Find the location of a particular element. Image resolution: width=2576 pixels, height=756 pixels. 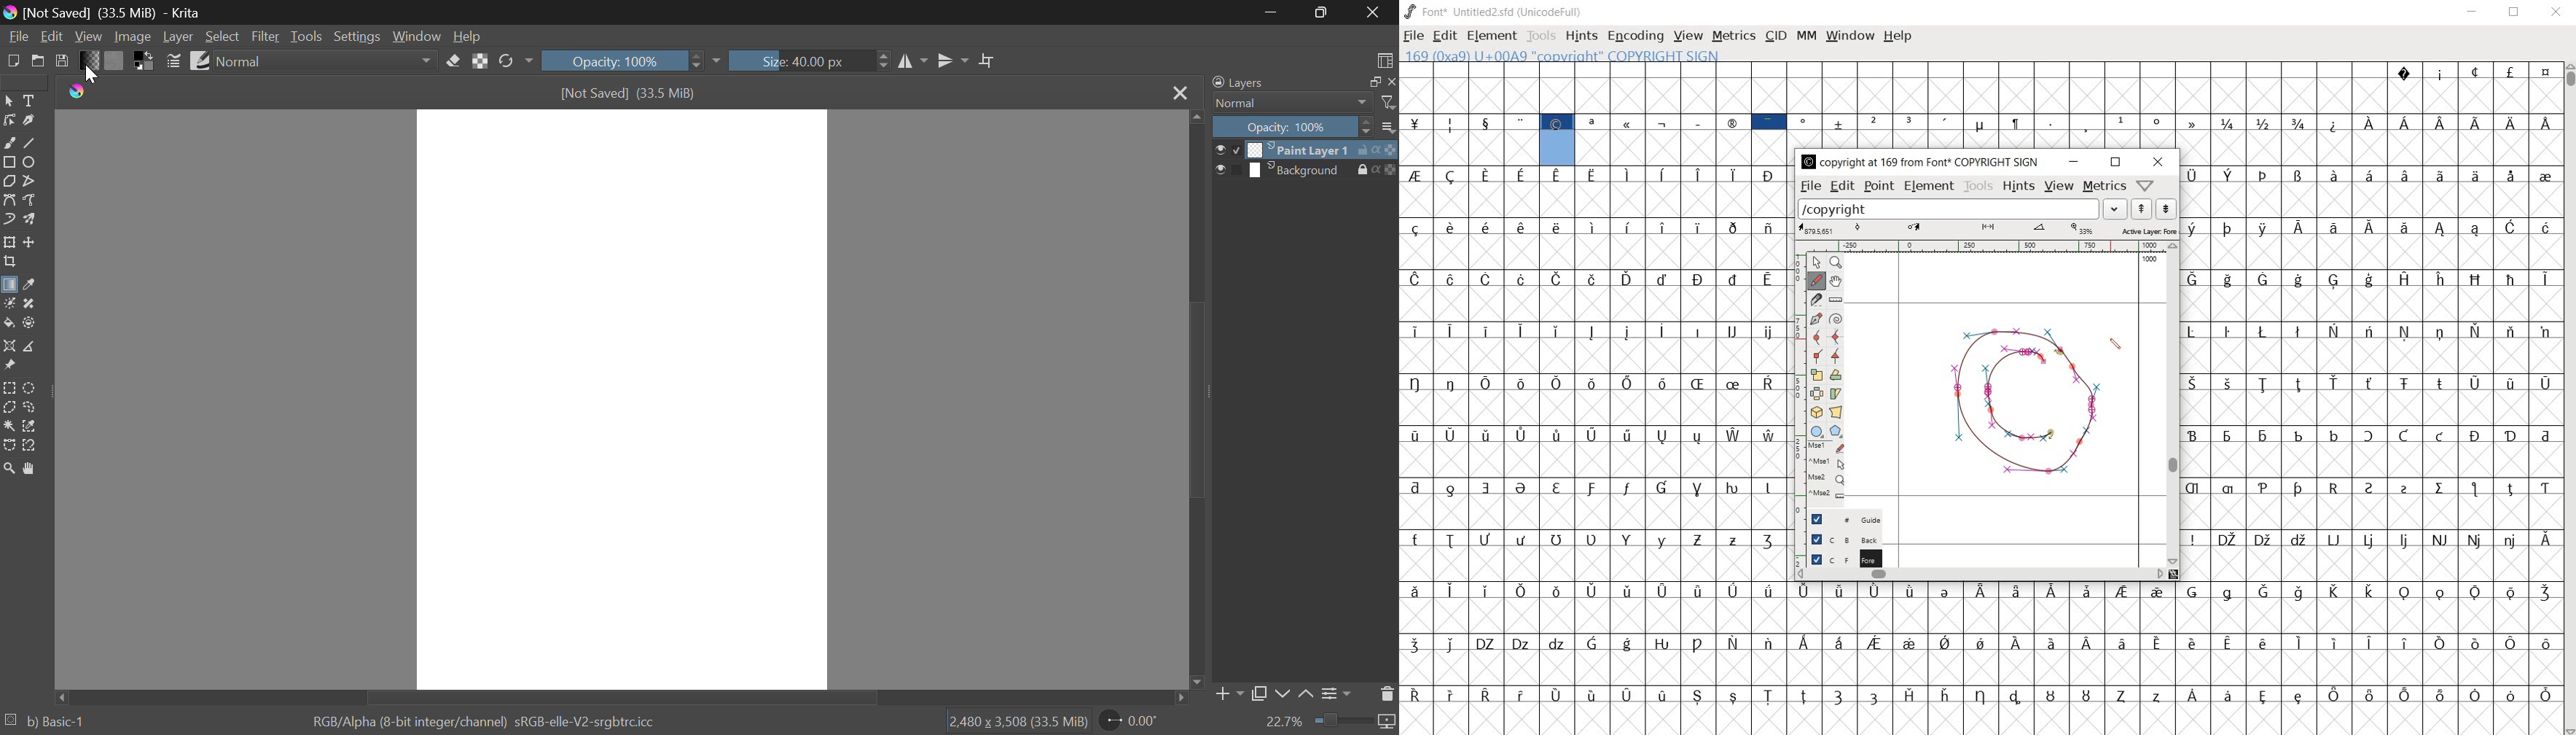

b) Basic-1 is located at coordinates (52, 722).